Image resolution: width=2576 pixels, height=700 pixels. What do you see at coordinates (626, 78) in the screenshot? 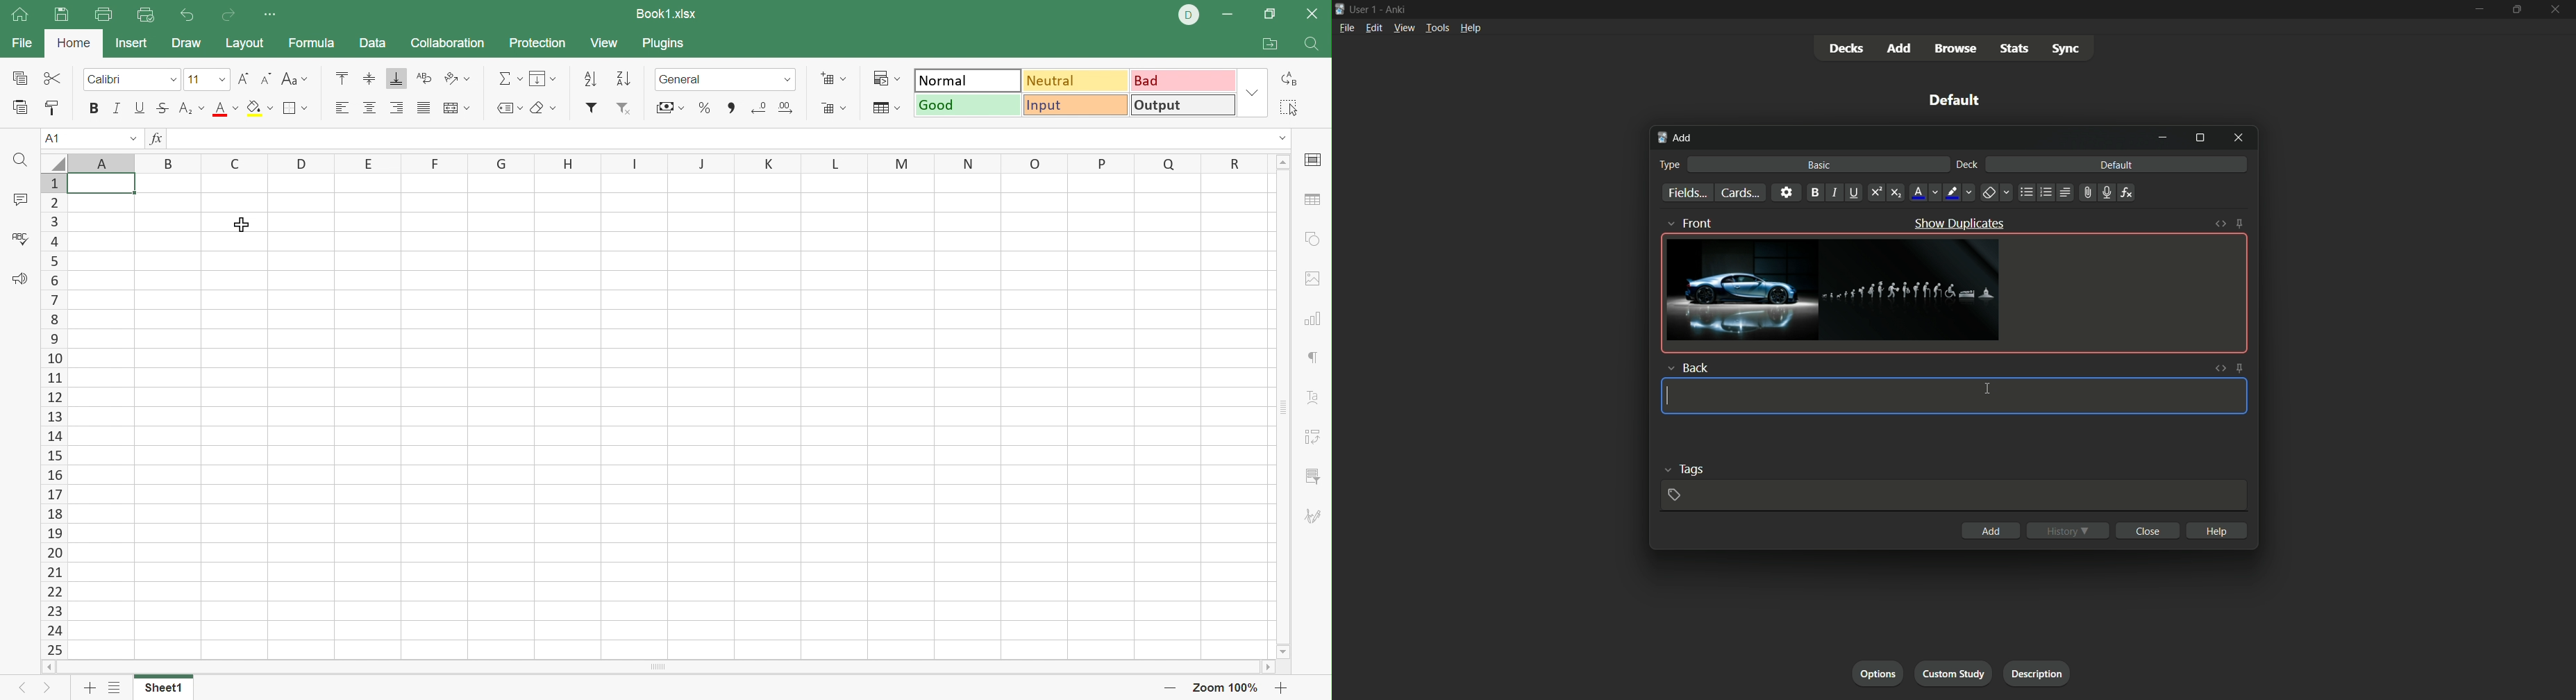
I see `Descending order` at bounding box center [626, 78].